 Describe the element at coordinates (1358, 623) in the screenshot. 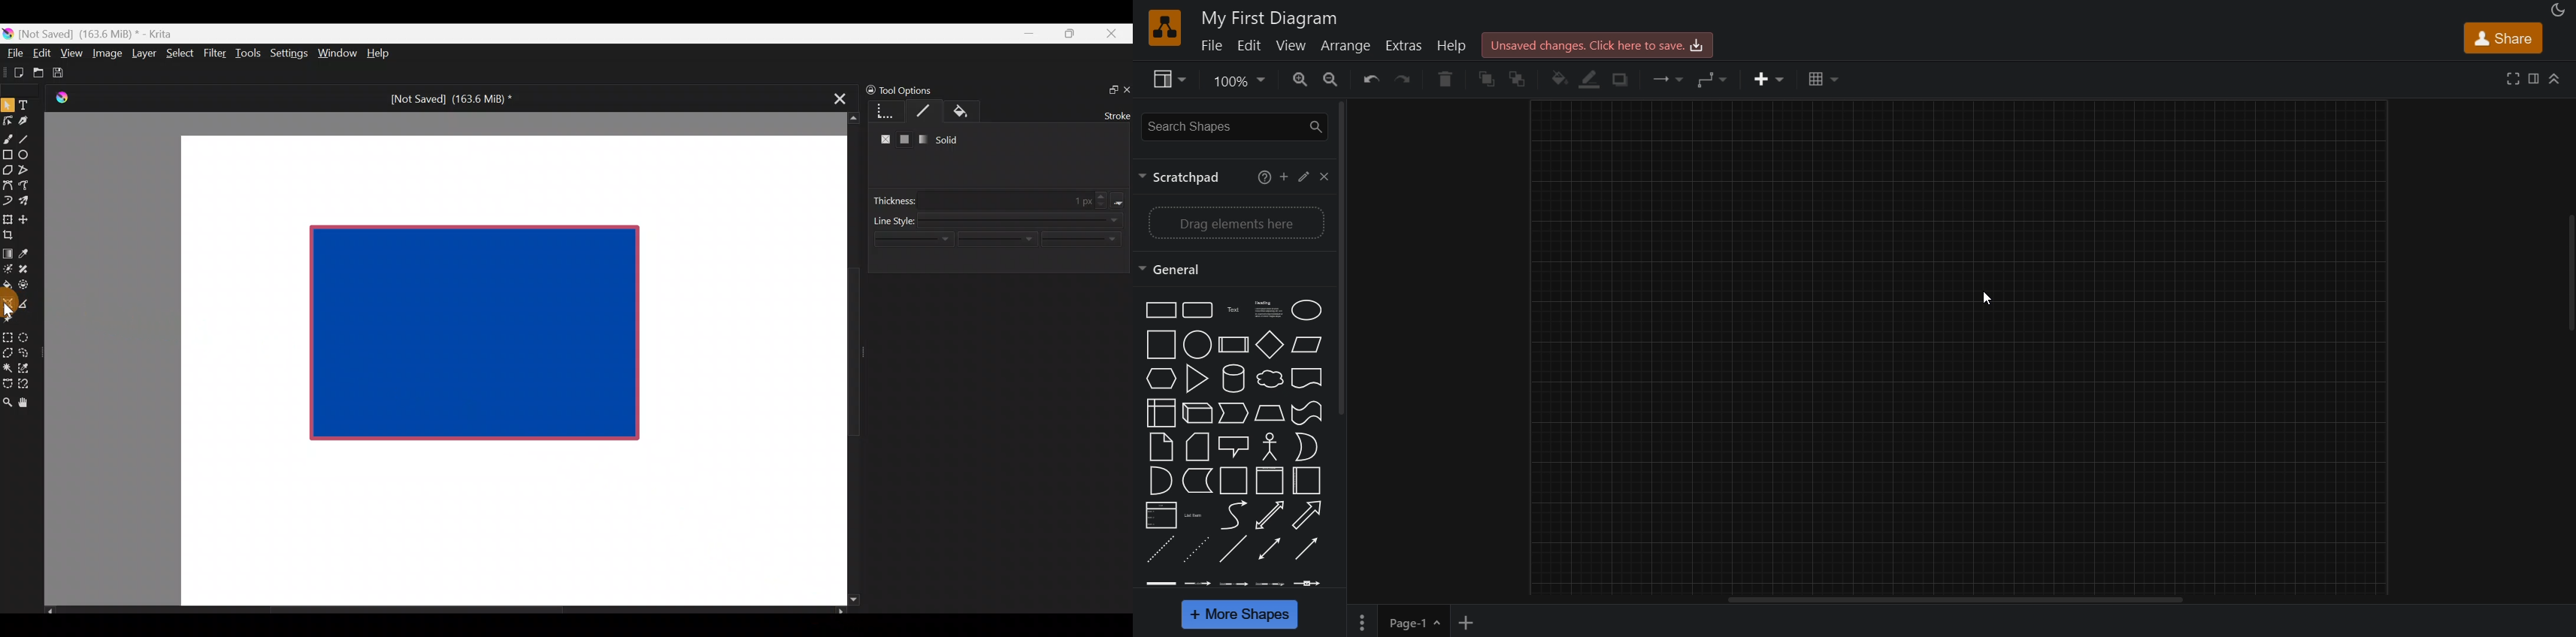

I see `pages` at that location.